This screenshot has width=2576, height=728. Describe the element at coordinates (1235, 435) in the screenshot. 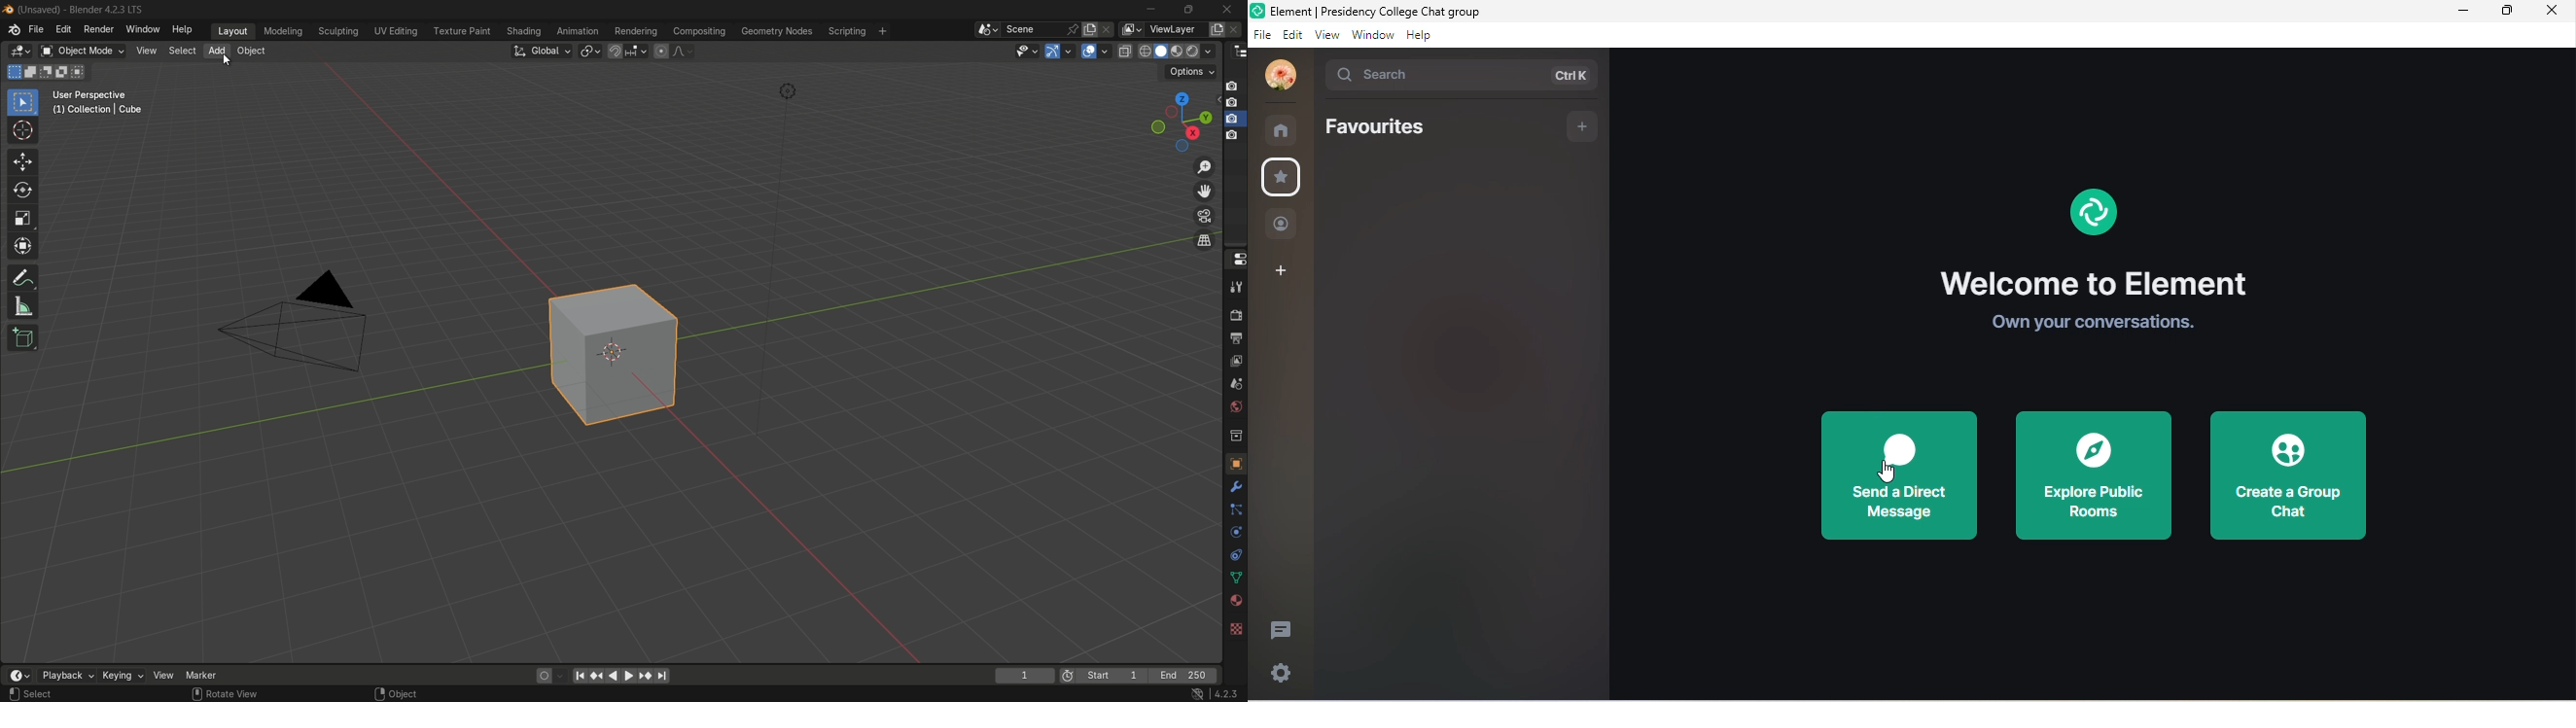

I see `collection` at that location.